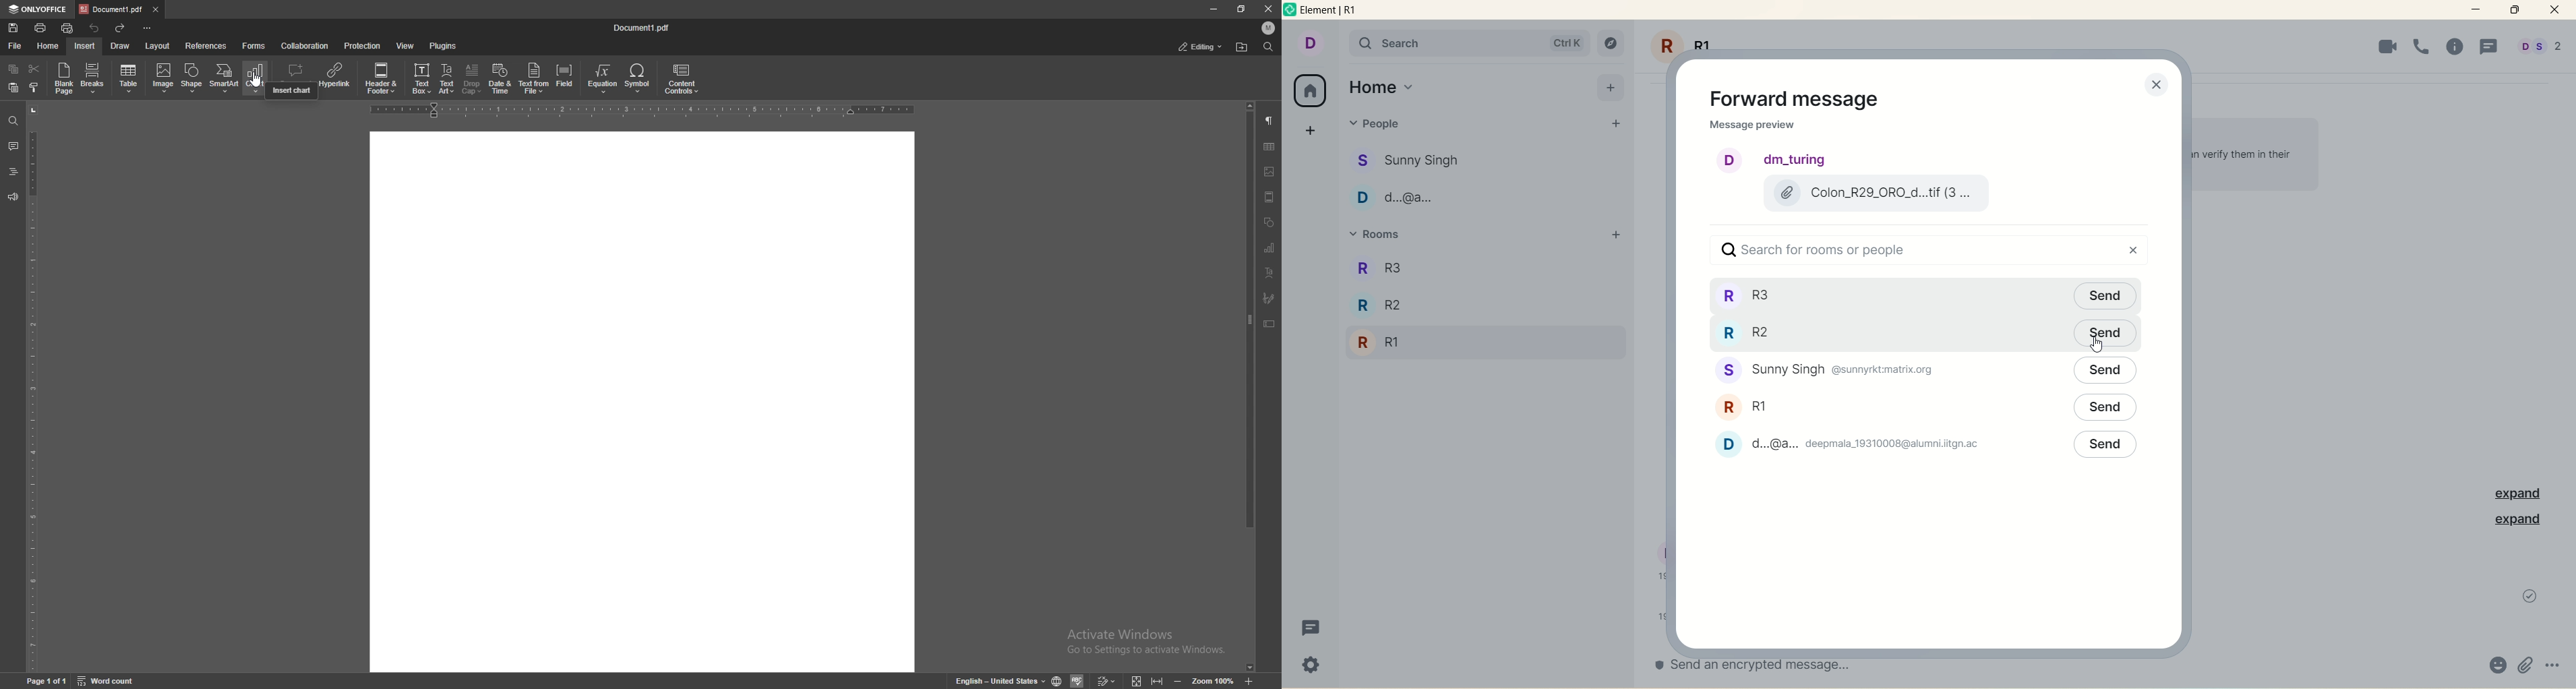 The height and width of the screenshot is (700, 2576). I want to click on video call, so click(2383, 47).